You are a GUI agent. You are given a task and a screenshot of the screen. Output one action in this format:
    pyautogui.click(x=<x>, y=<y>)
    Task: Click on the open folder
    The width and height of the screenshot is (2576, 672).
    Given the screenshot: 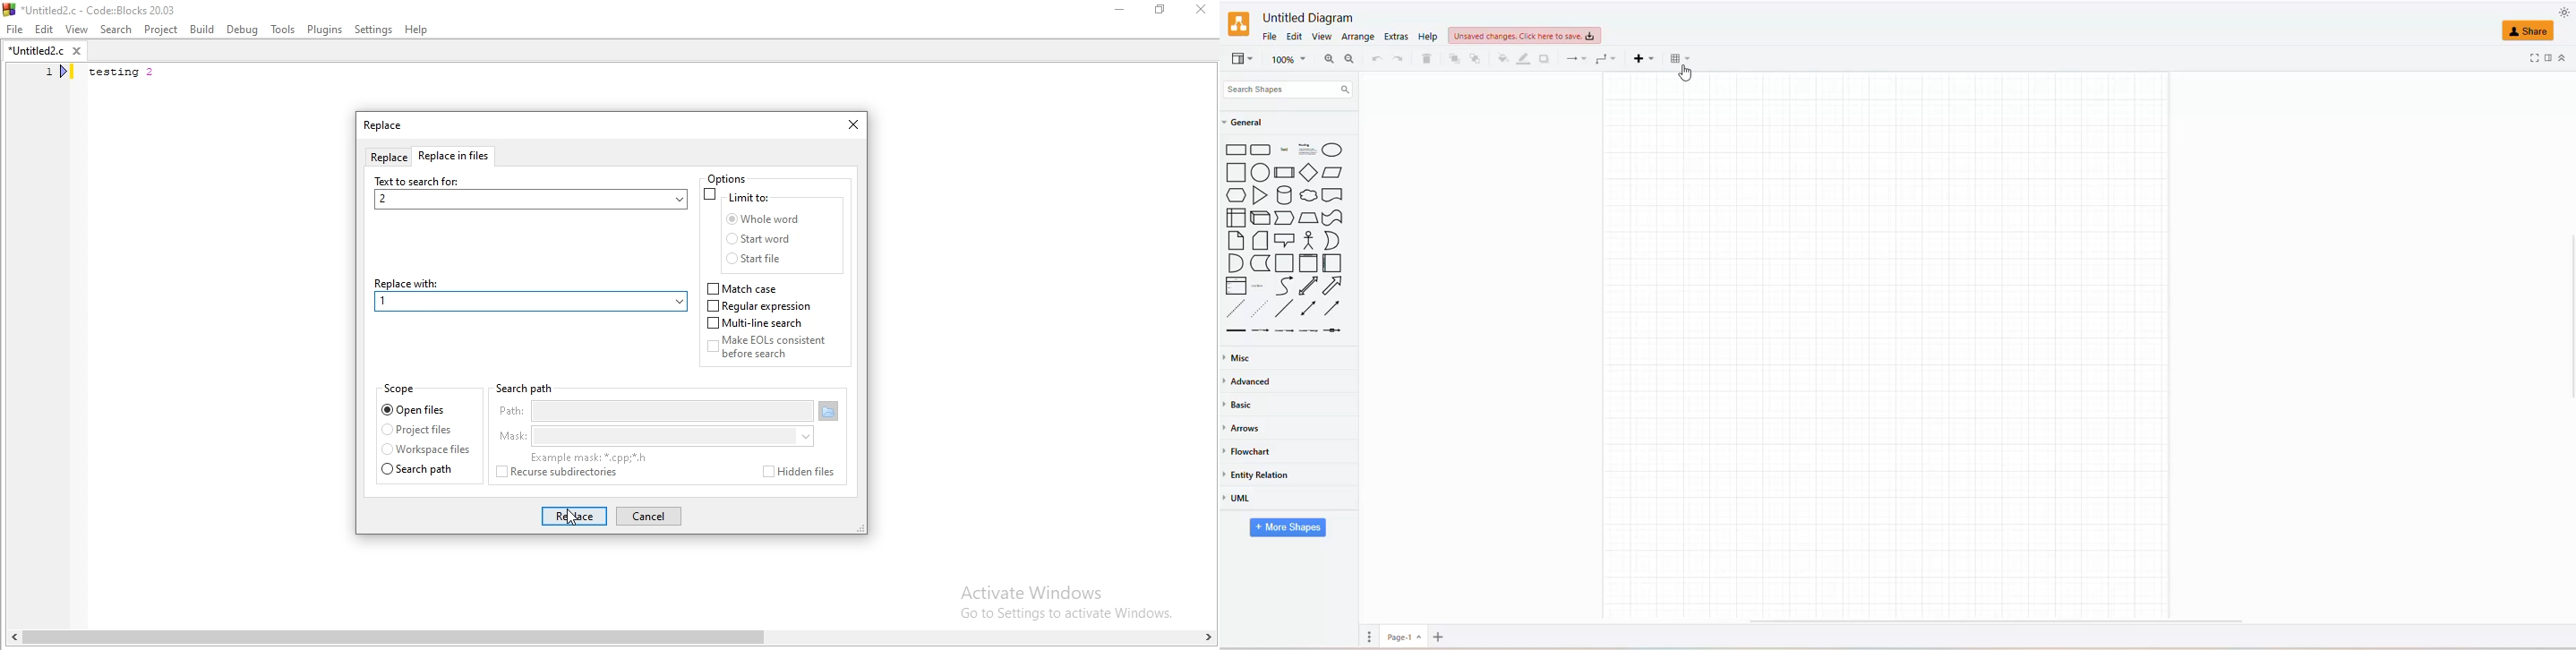 What is the action you would take?
    pyautogui.click(x=830, y=412)
    